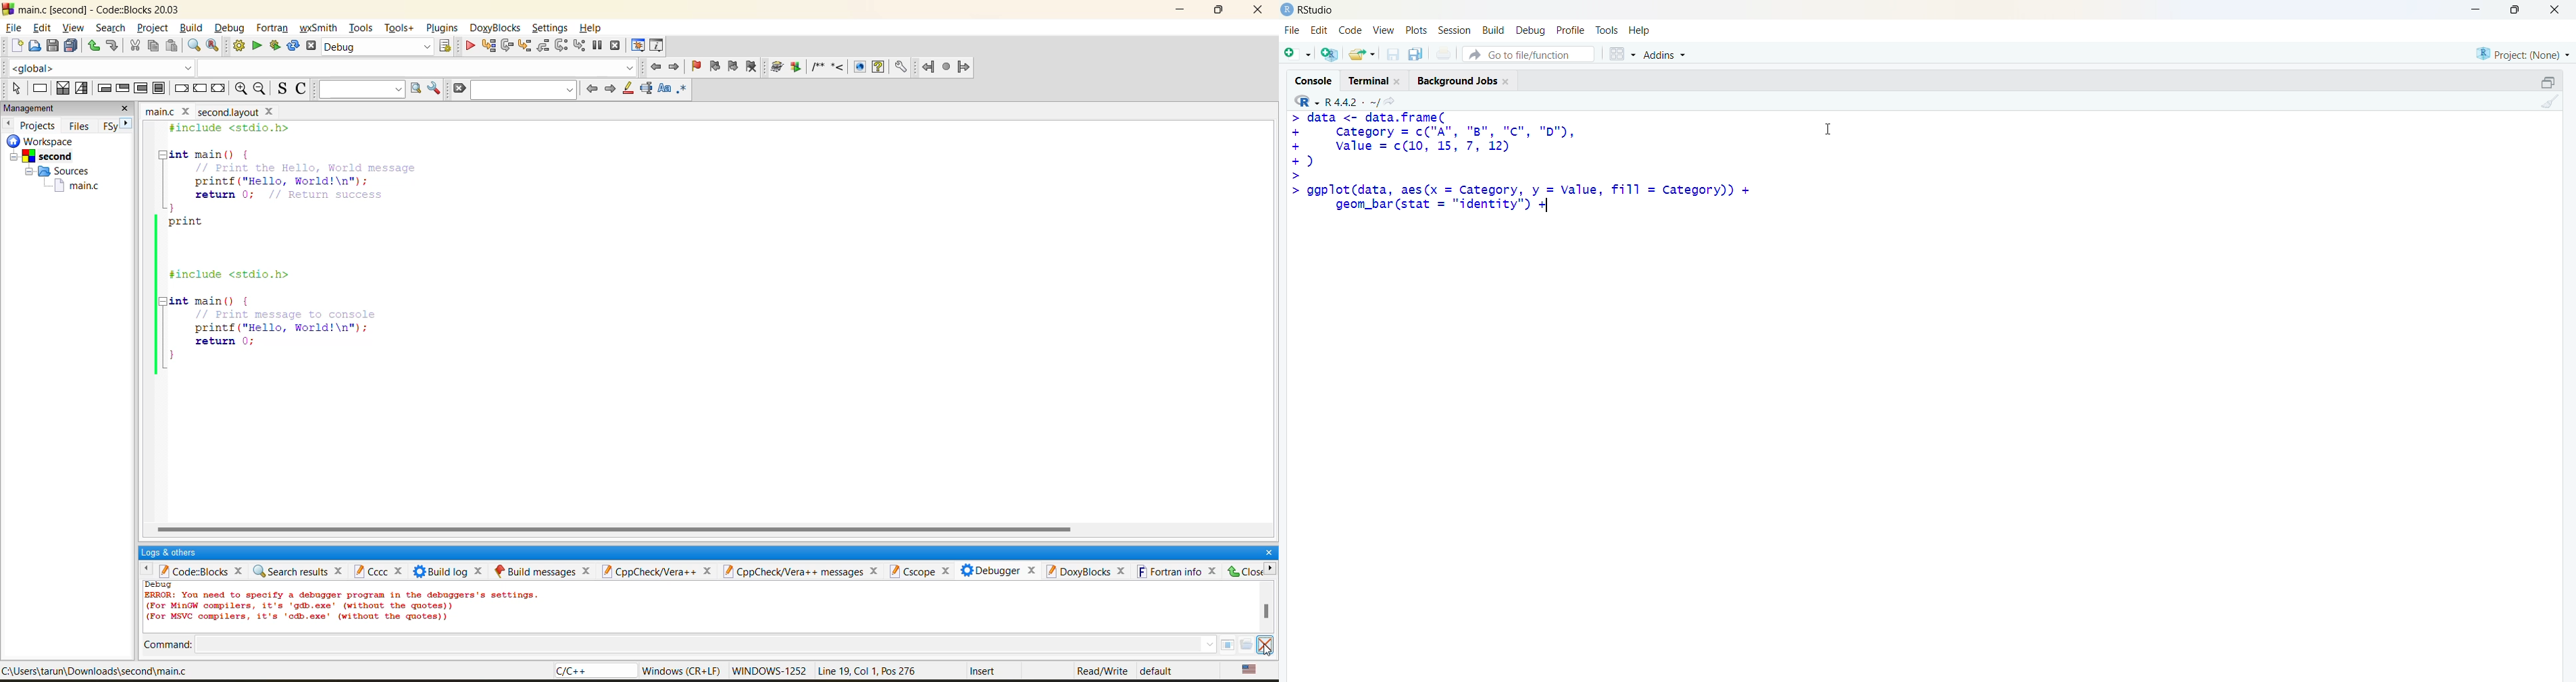  I want to click on toggle source, so click(280, 90).